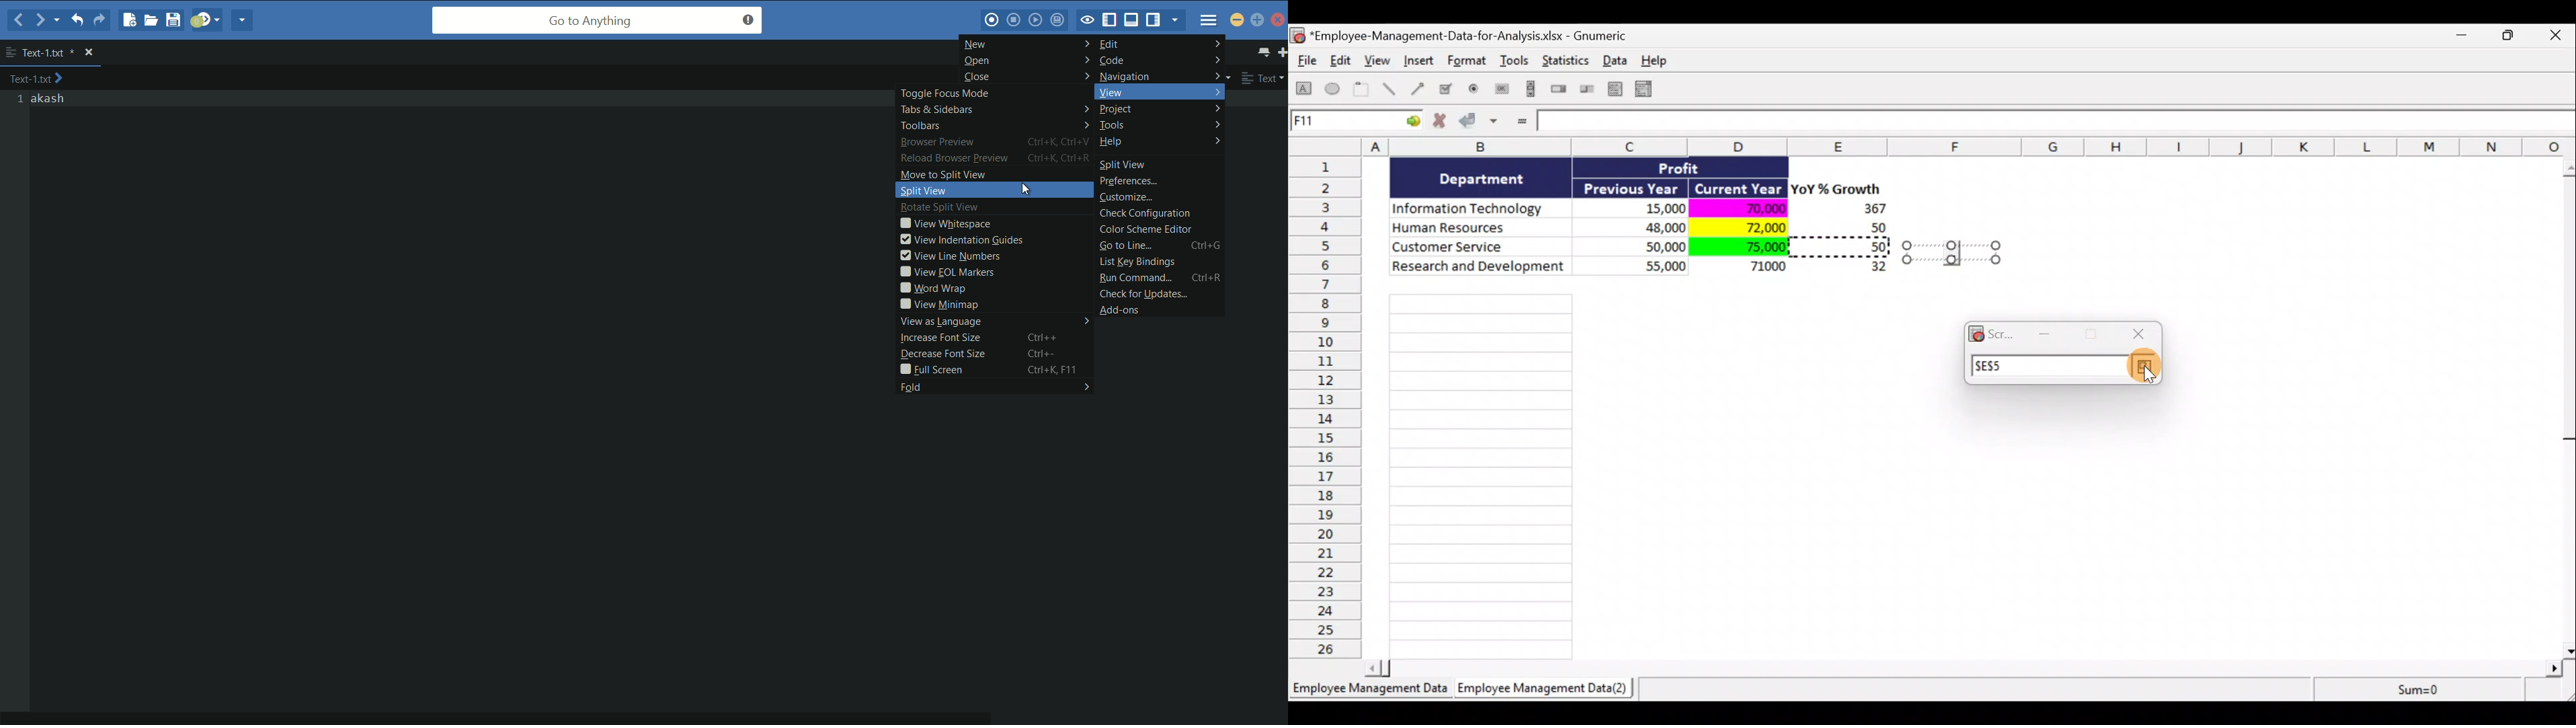 The image size is (2576, 728). I want to click on Create an arrow object, so click(1418, 88).